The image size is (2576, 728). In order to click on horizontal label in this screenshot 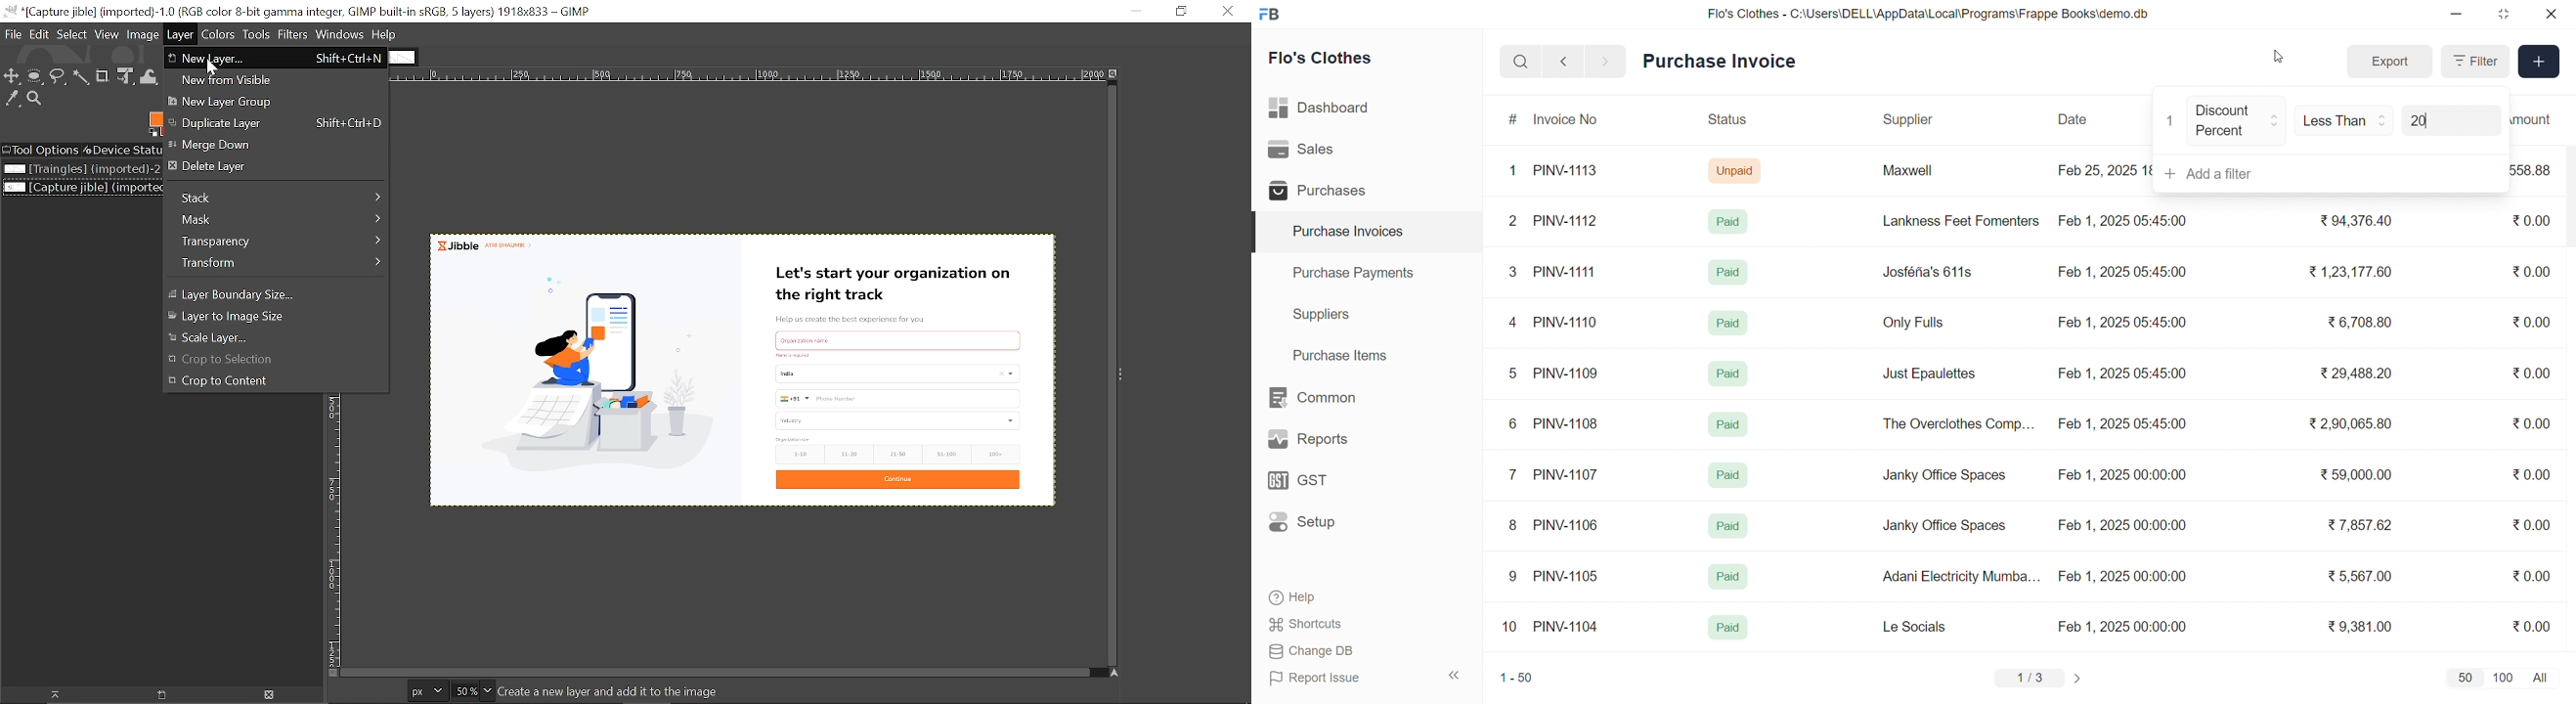, I will do `click(756, 81)`.